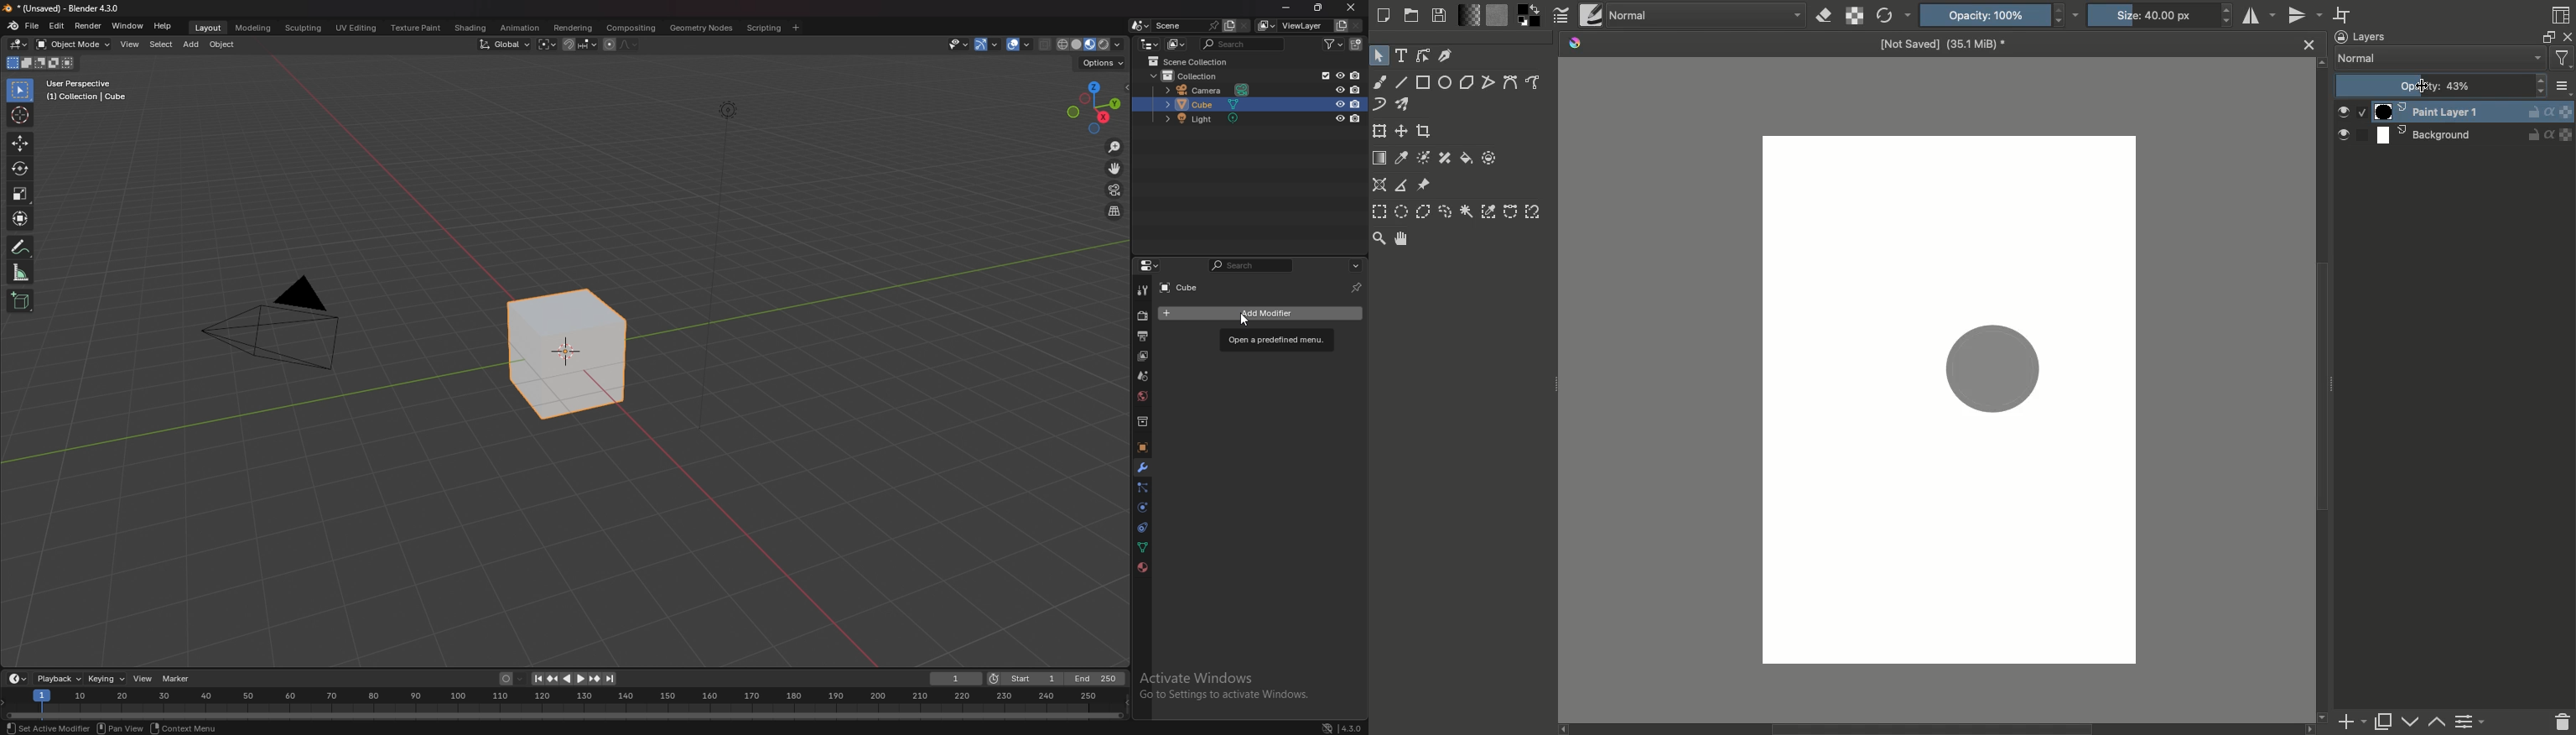 This screenshot has height=756, width=2576. Describe the element at coordinates (536, 679) in the screenshot. I see `jump to endpoint` at that location.